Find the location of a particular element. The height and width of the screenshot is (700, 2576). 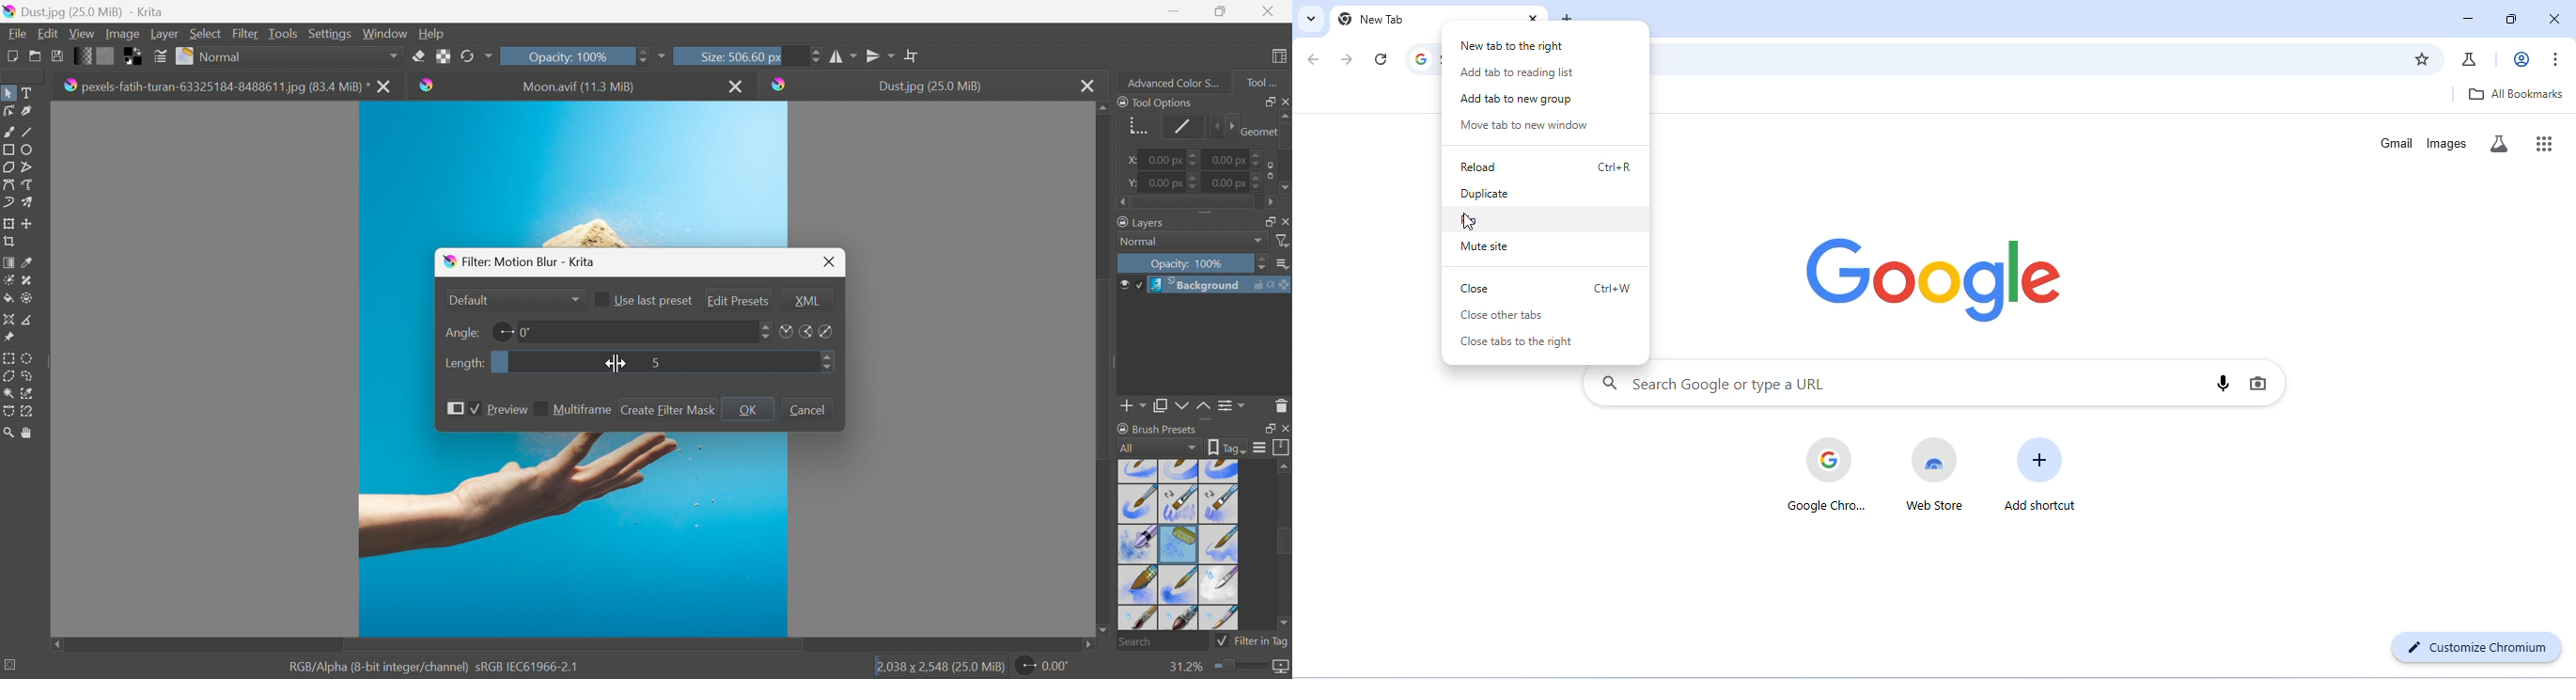

Scroll Bar is located at coordinates (1105, 366).